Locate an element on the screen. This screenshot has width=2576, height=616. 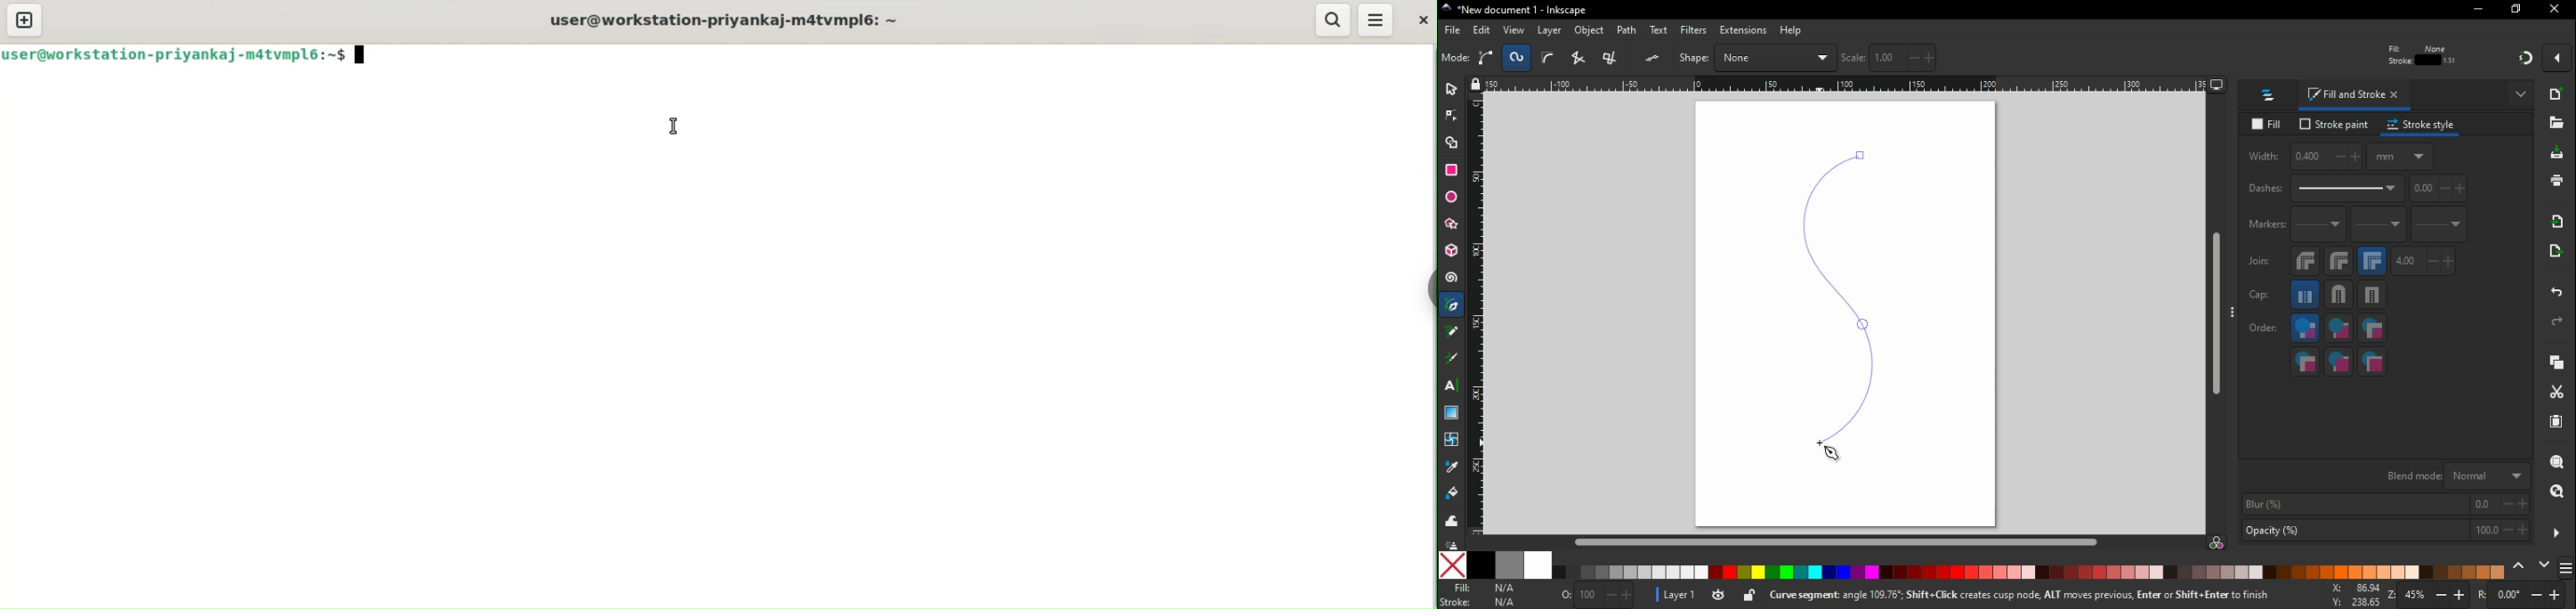
layer is located at coordinates (1550, 31).